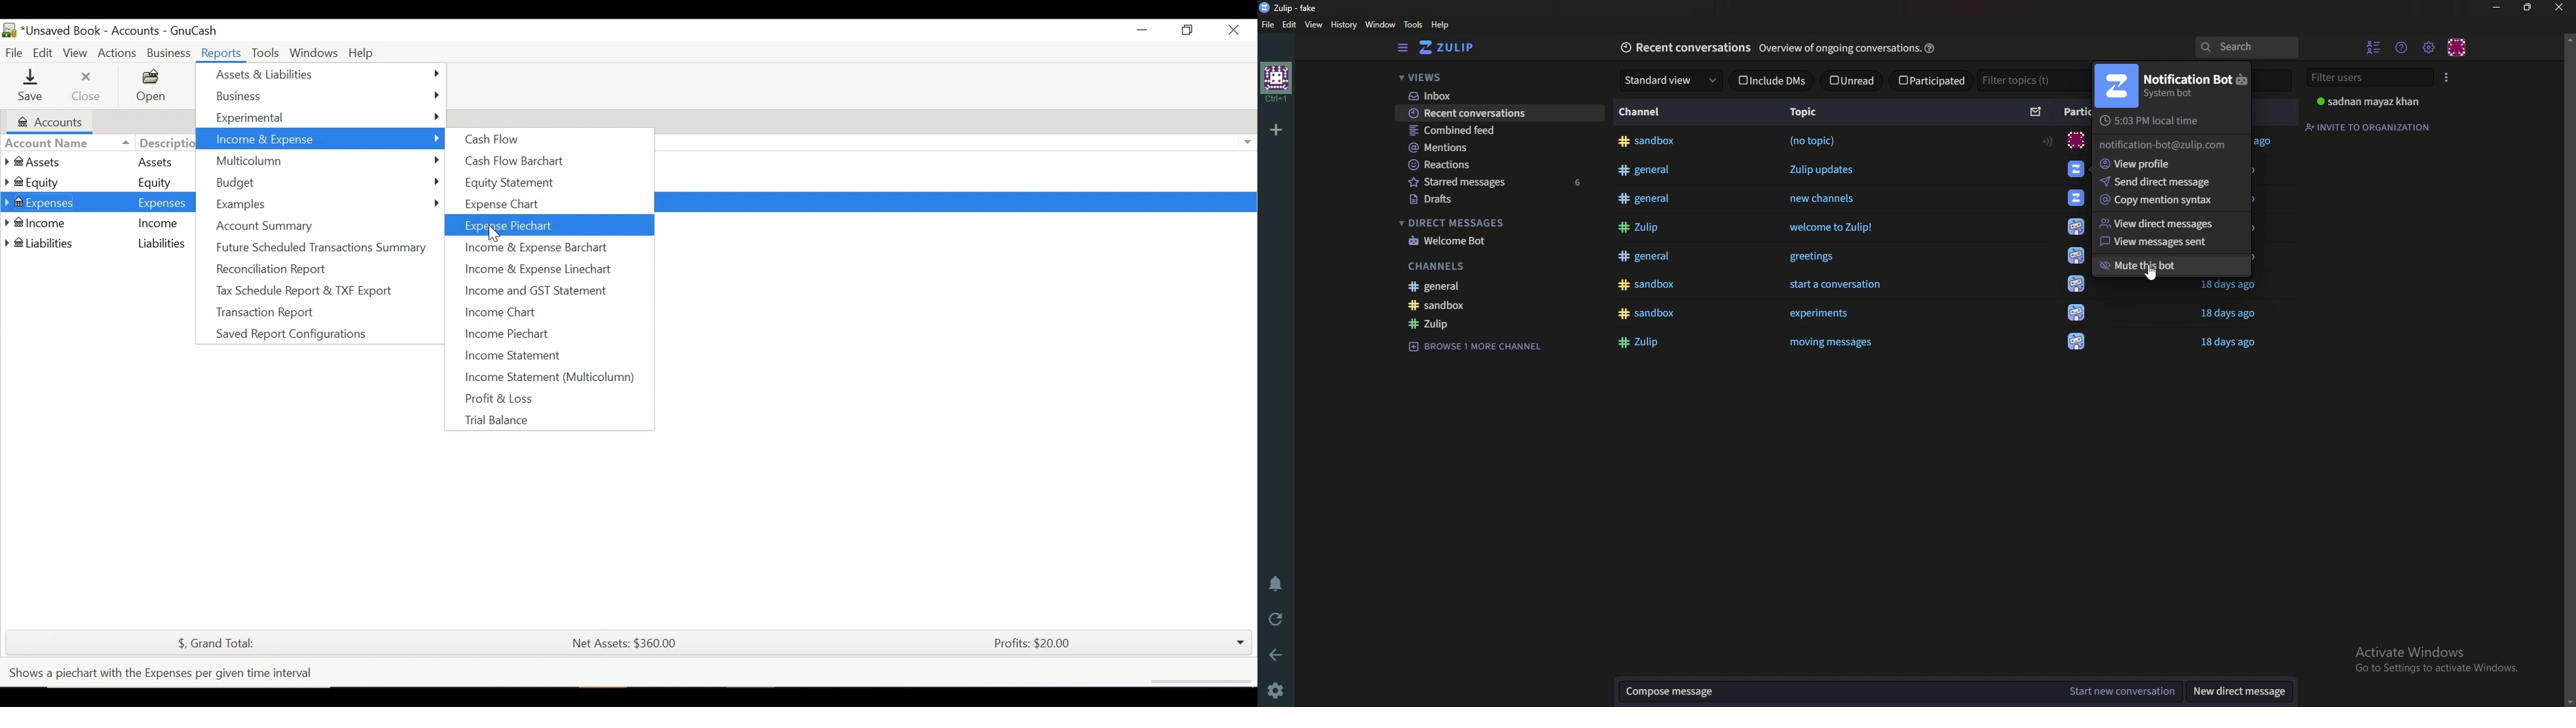 Image resolution: width=2576 pixels, height=728 pixels. I want to click on Notification bot photo, so click(2116, 86).